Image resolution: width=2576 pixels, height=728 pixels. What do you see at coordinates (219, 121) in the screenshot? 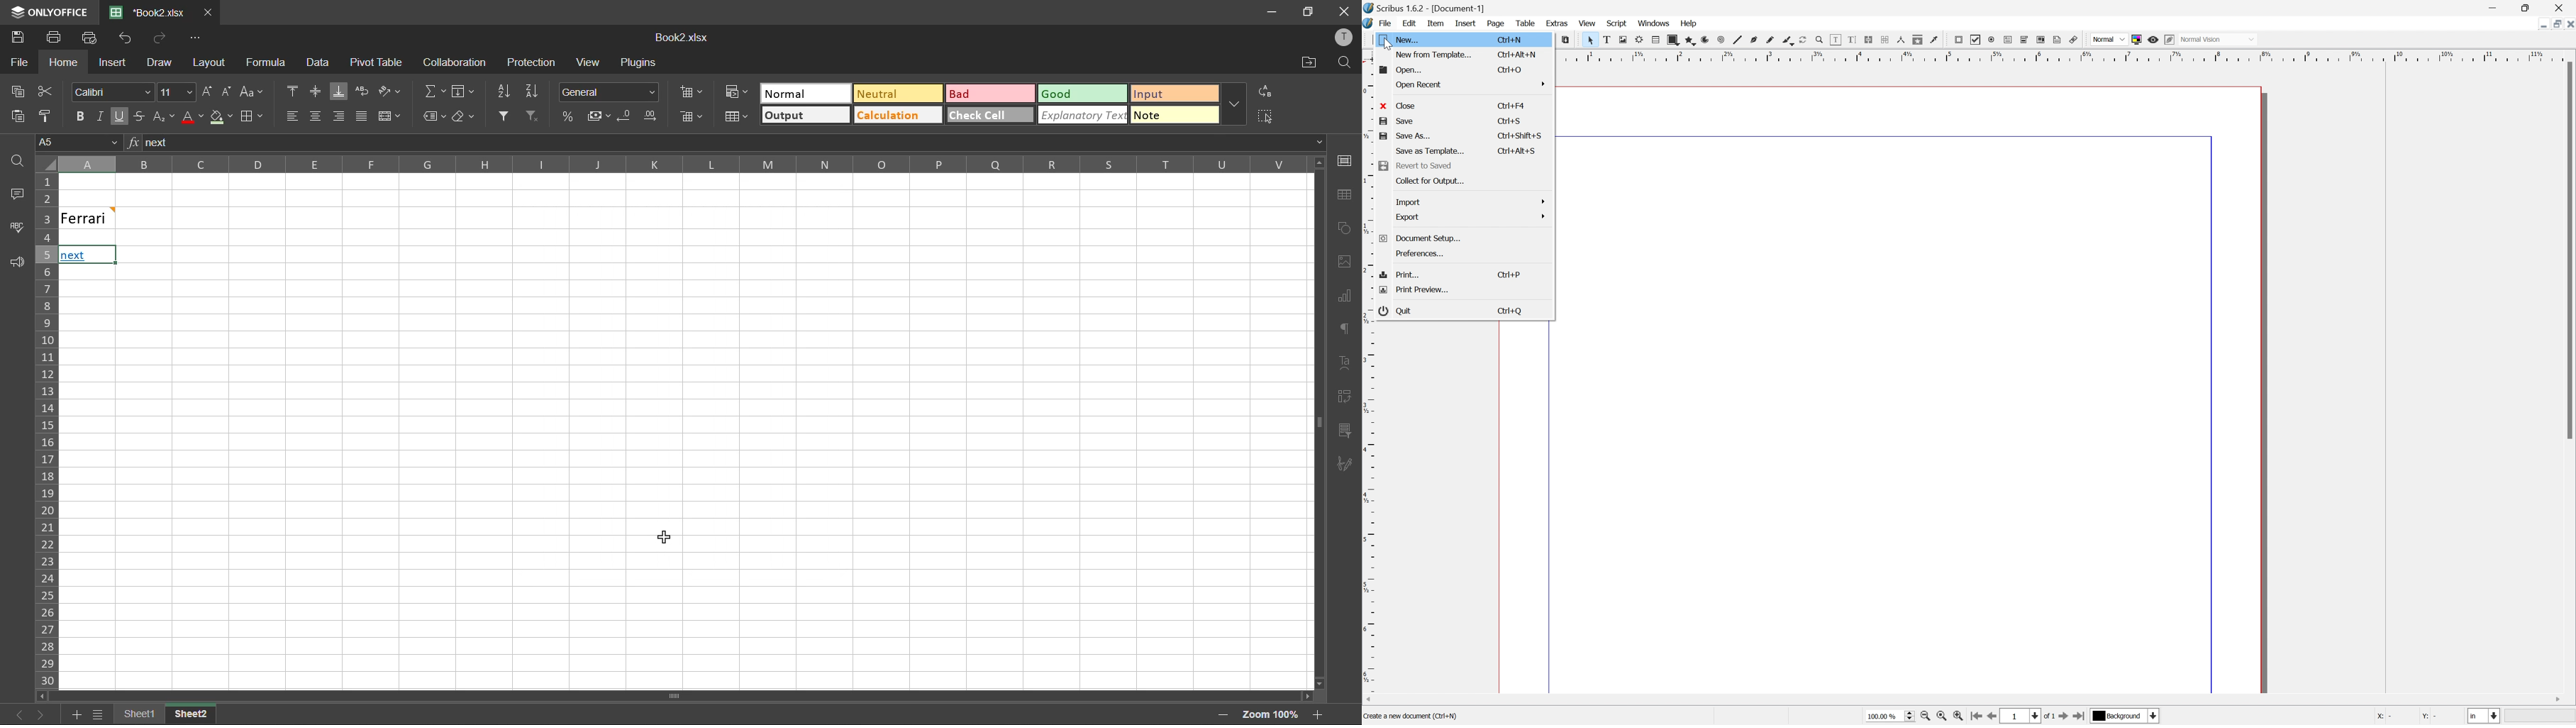
I see `fill color` at bounding box center [219, 121].